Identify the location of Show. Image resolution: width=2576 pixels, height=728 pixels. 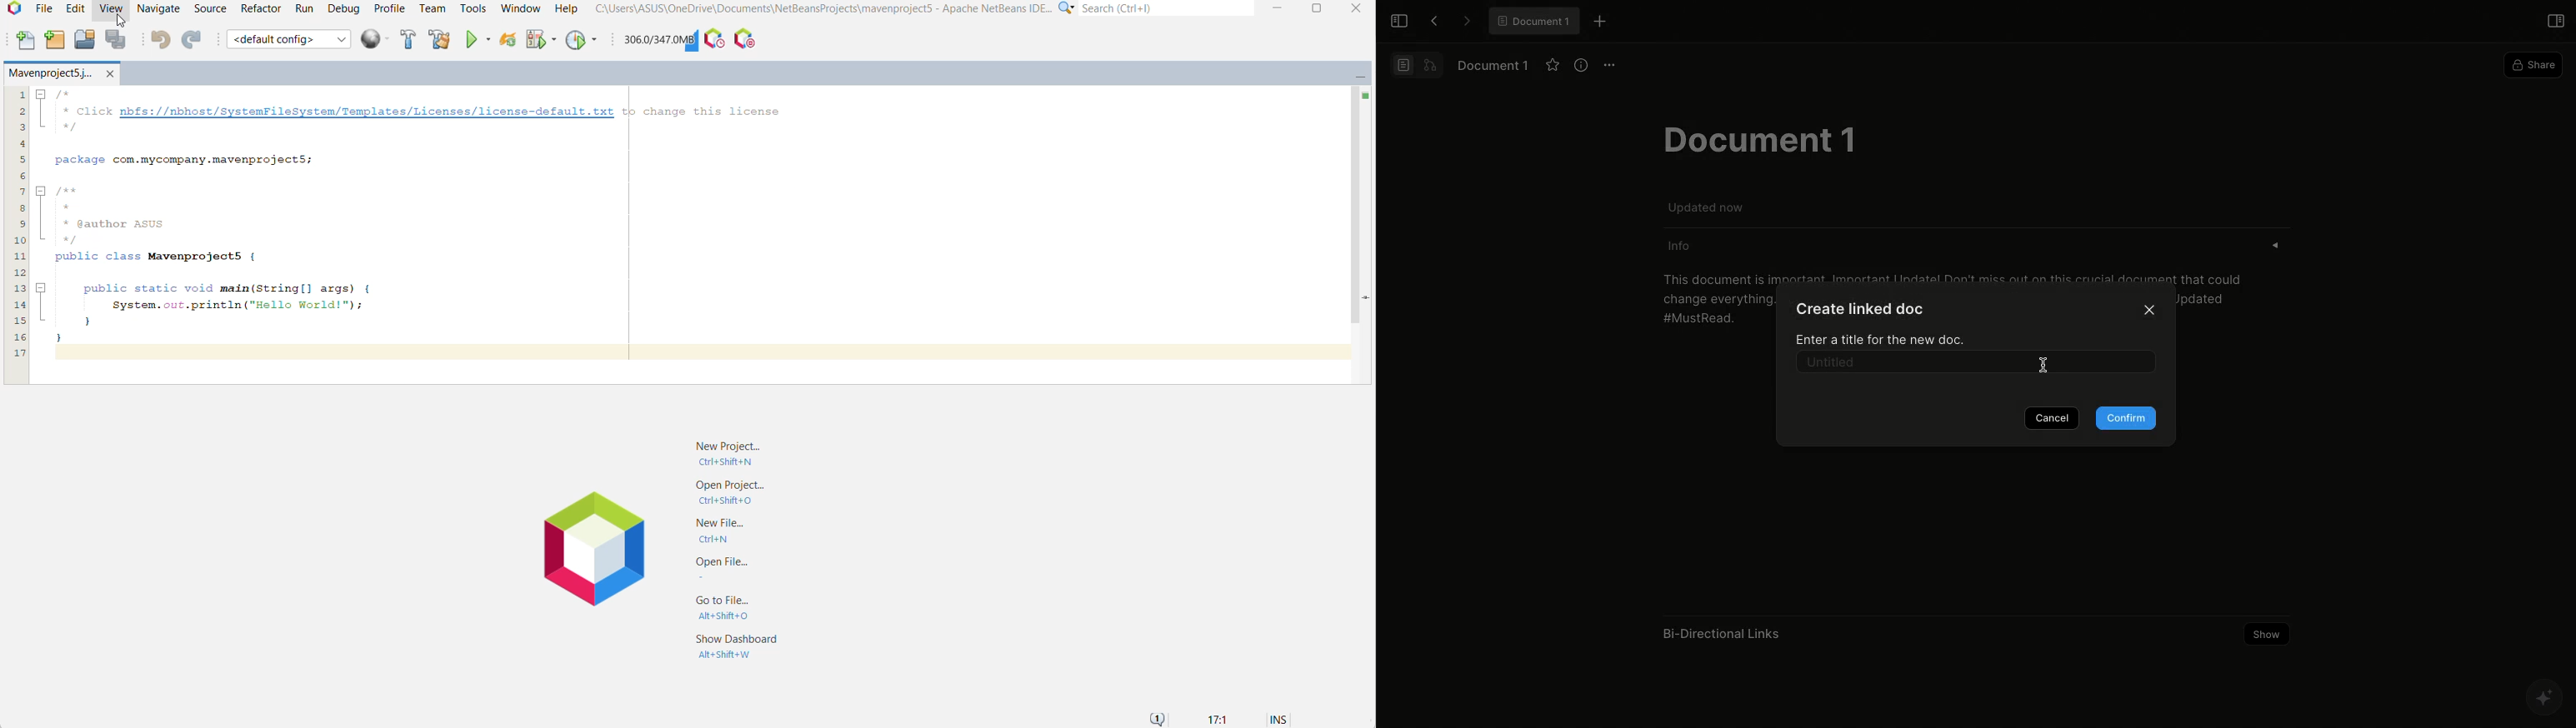
(2268, 634).